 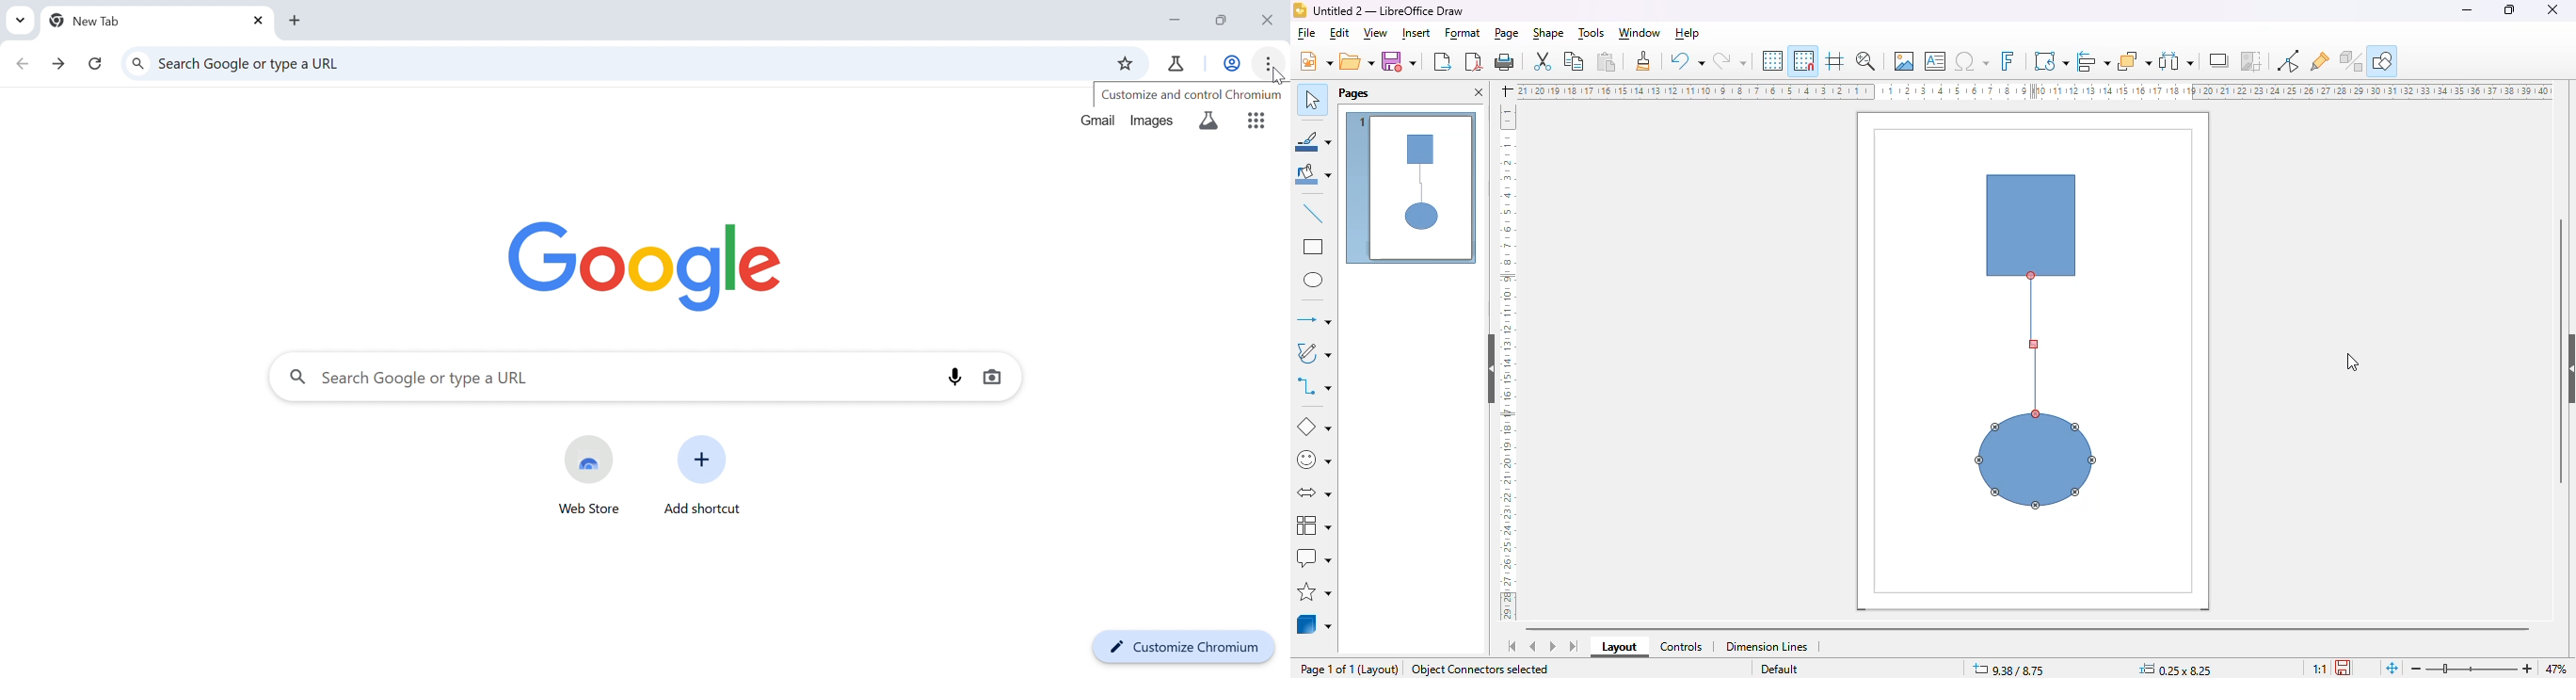 What do you see at coordinates (1314, 176) in the screenshot?
I see `fill color` at bounding box center [1314, 176].